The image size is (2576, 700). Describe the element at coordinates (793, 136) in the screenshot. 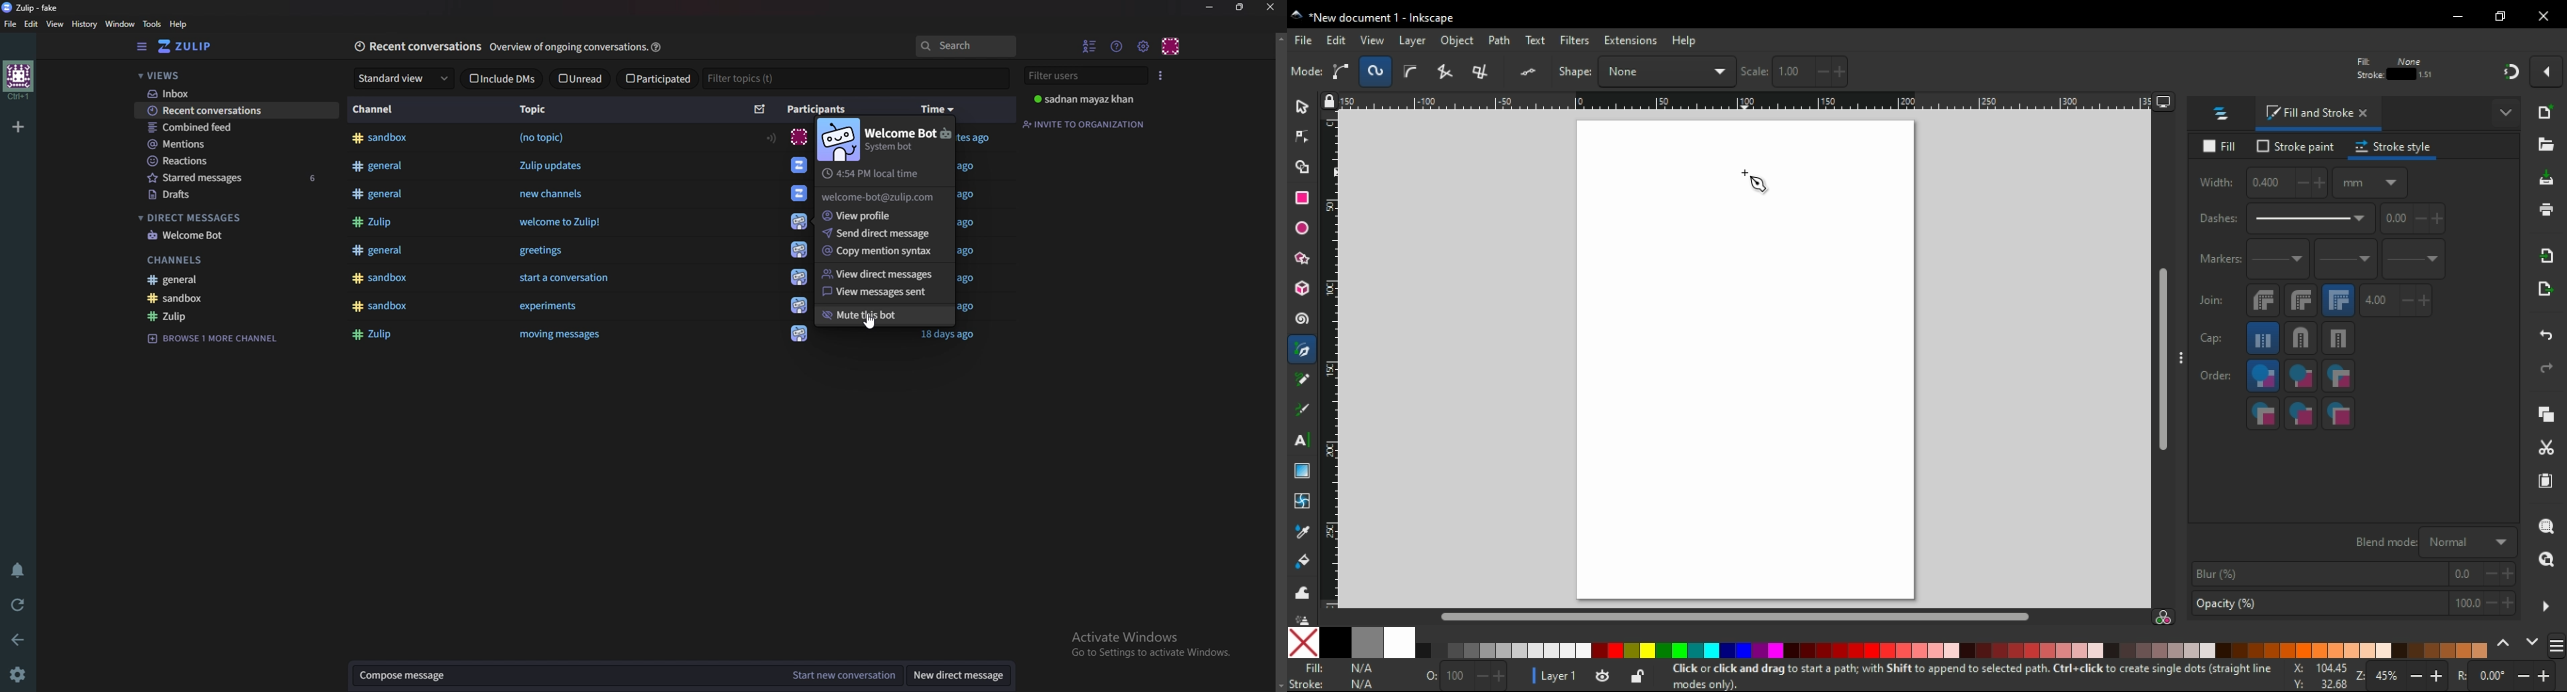

I see `icon` at that location.